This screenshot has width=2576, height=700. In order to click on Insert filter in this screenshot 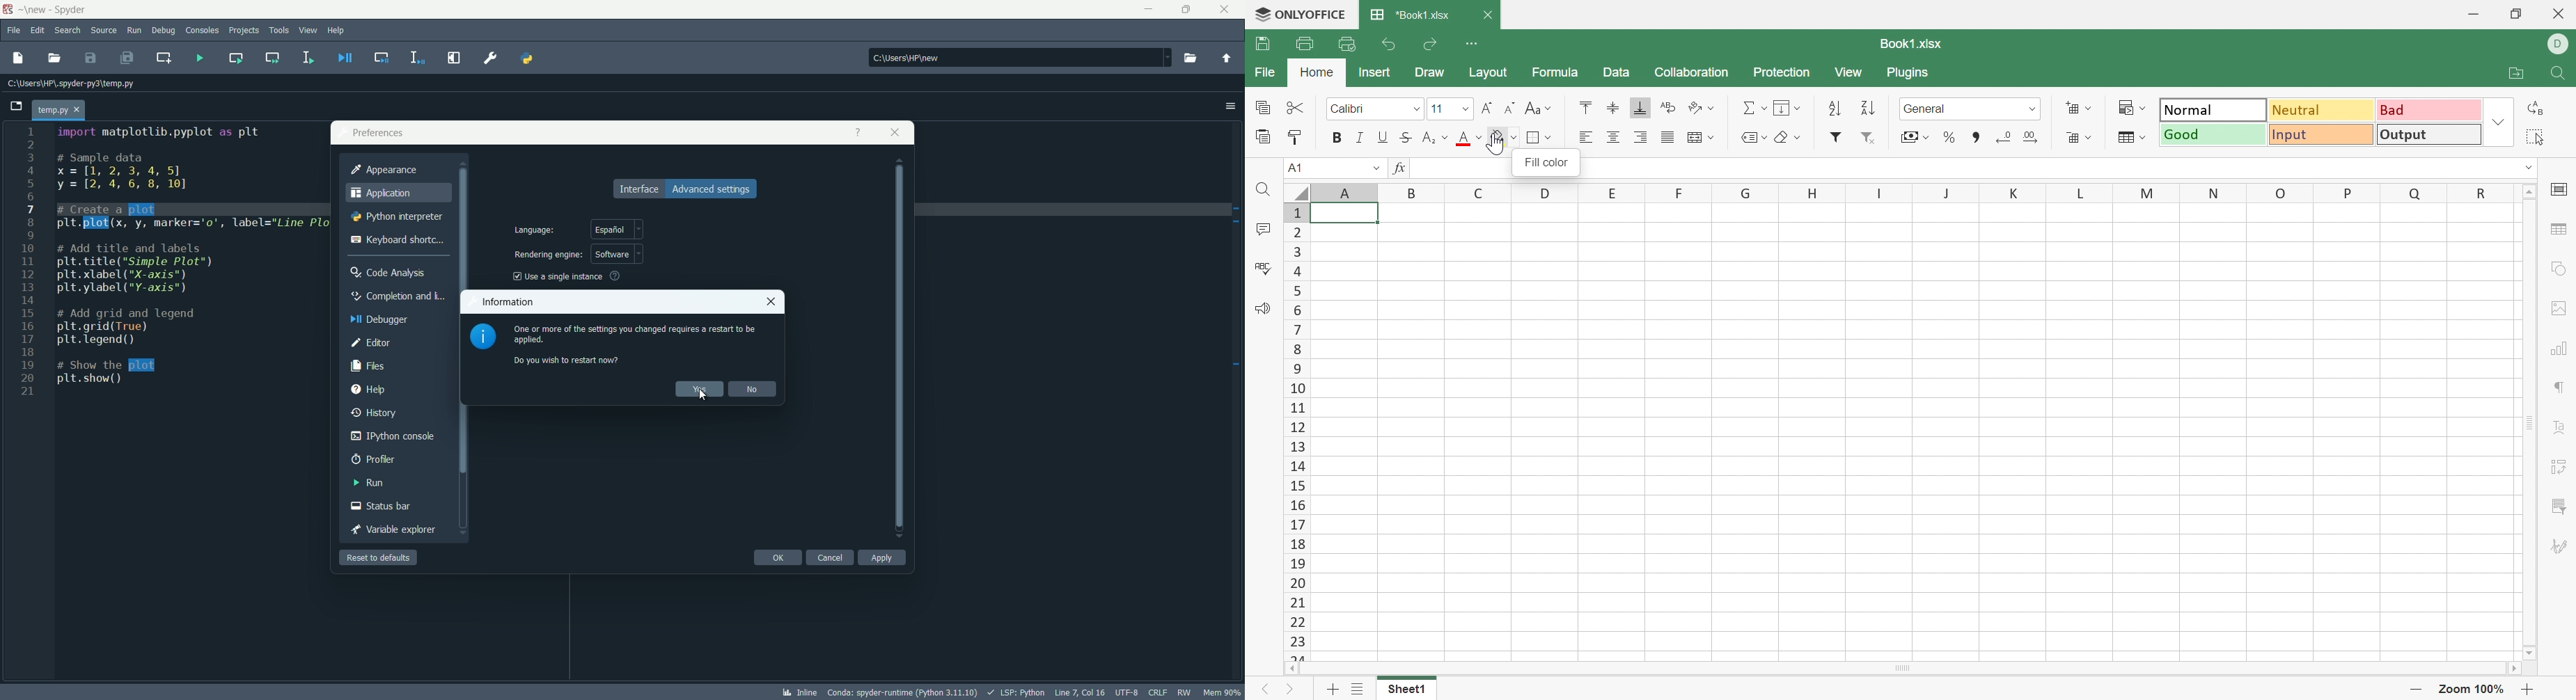, I will do `click(1838, 136)`.